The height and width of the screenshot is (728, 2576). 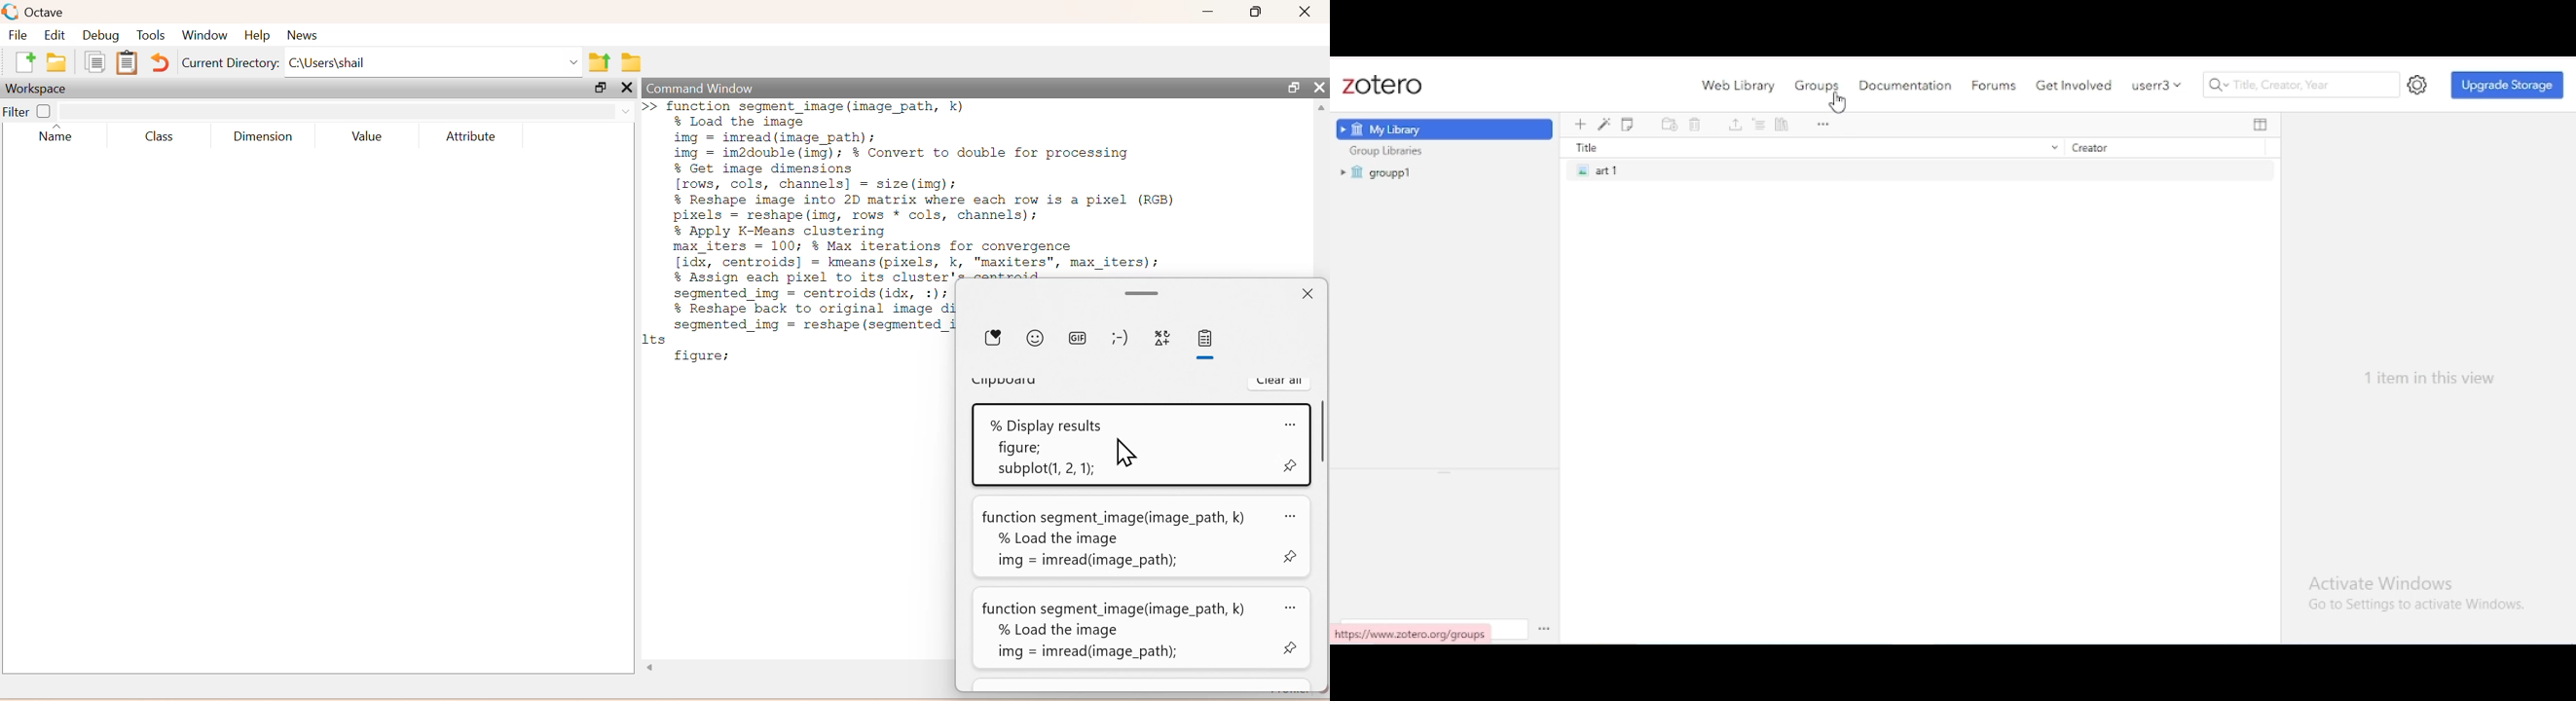 I want to click on new item, so click(x=1580, y=125).